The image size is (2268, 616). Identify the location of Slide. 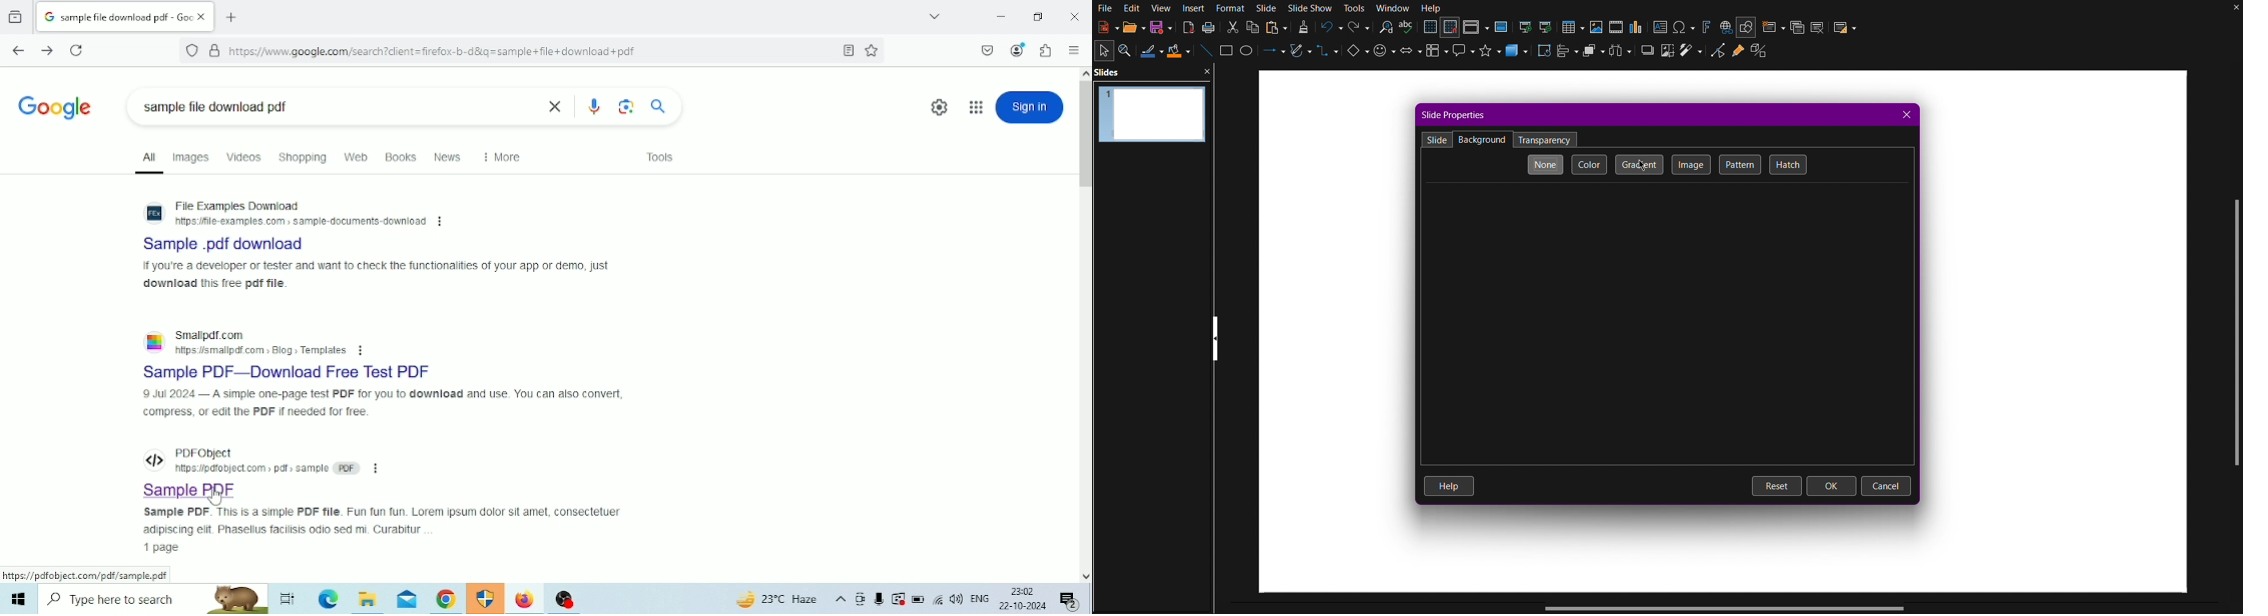
(1437, 139).